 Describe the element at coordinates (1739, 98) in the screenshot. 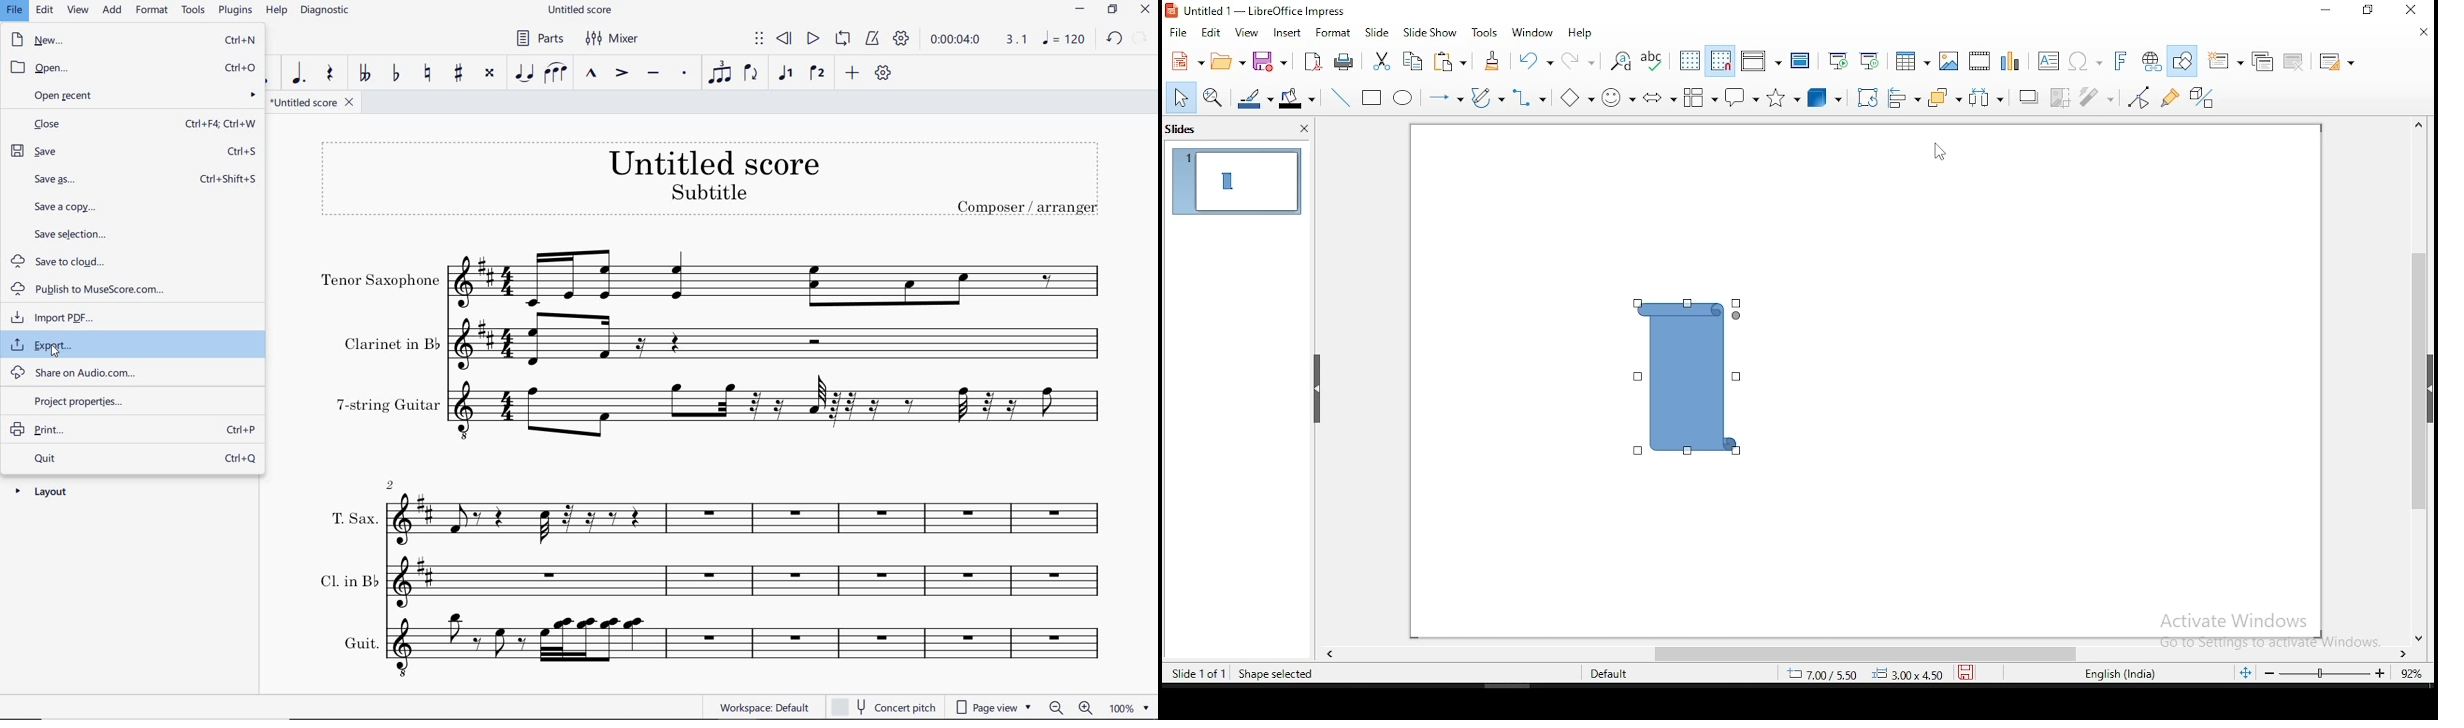

I see `callout shapes` at that location.